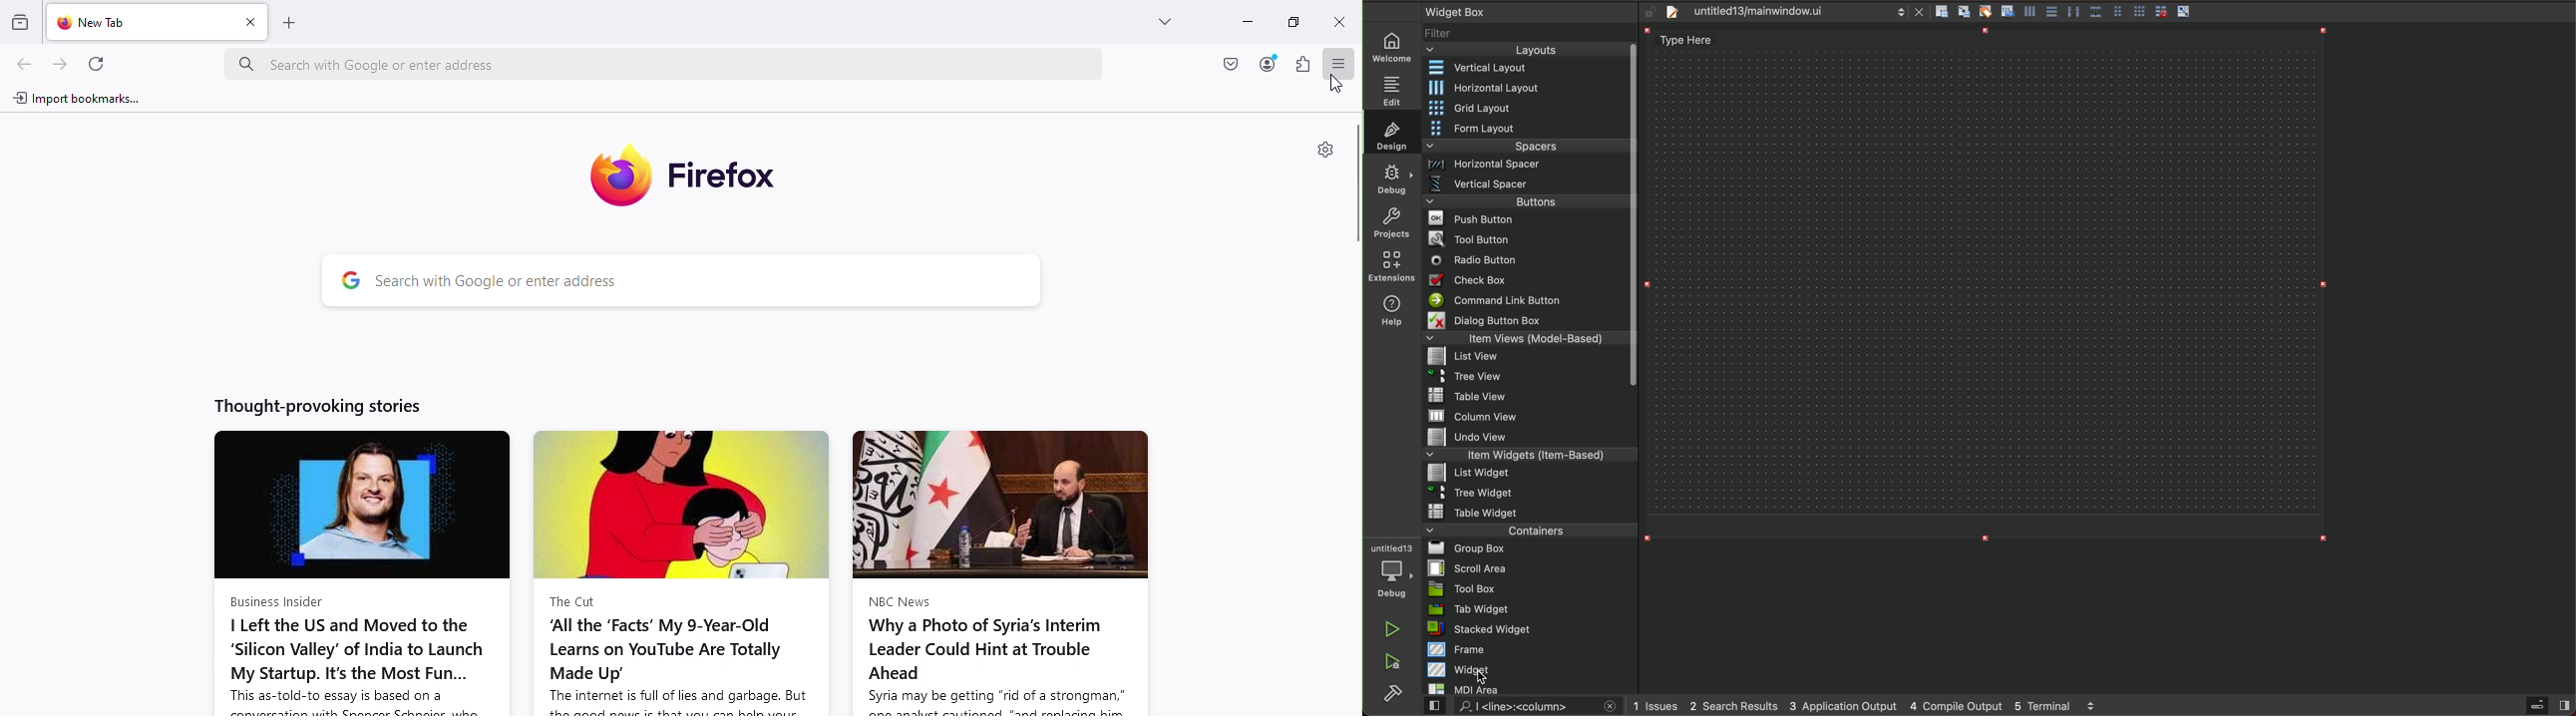 The width and height of the screenshot is (2576, 728). I want to click on news article from business insider, so click(361, 572).